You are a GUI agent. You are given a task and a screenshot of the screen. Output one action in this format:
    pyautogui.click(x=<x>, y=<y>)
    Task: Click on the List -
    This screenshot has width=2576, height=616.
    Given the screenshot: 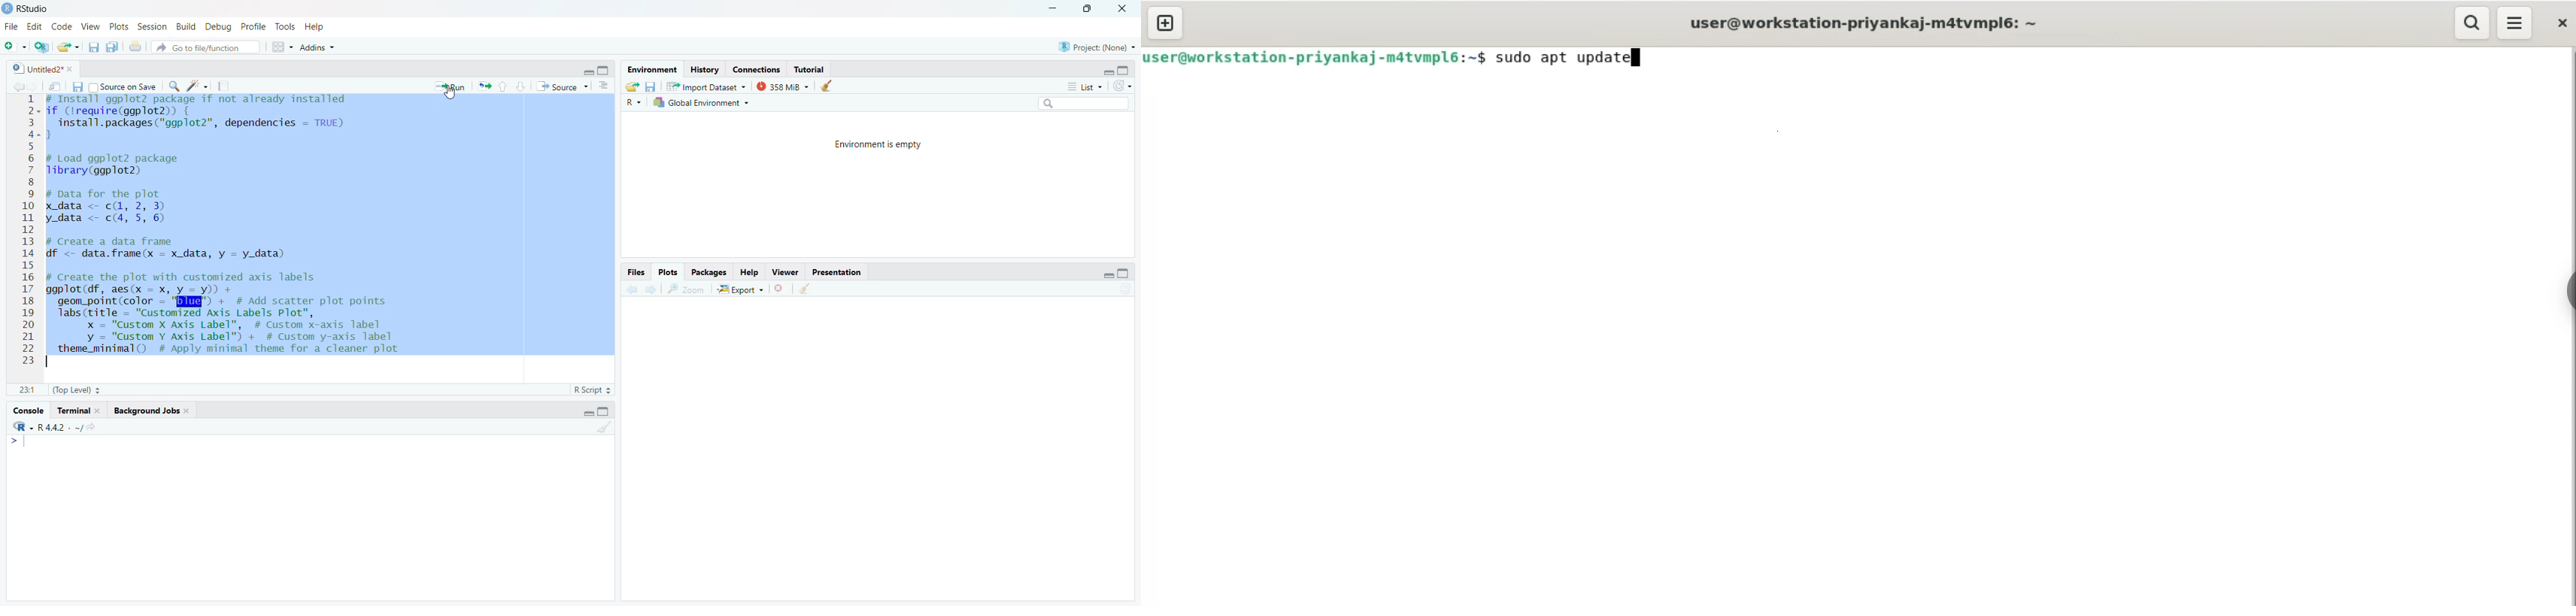 What is the action you would take?
    pyautogui.click(x=1083, y=87)
    